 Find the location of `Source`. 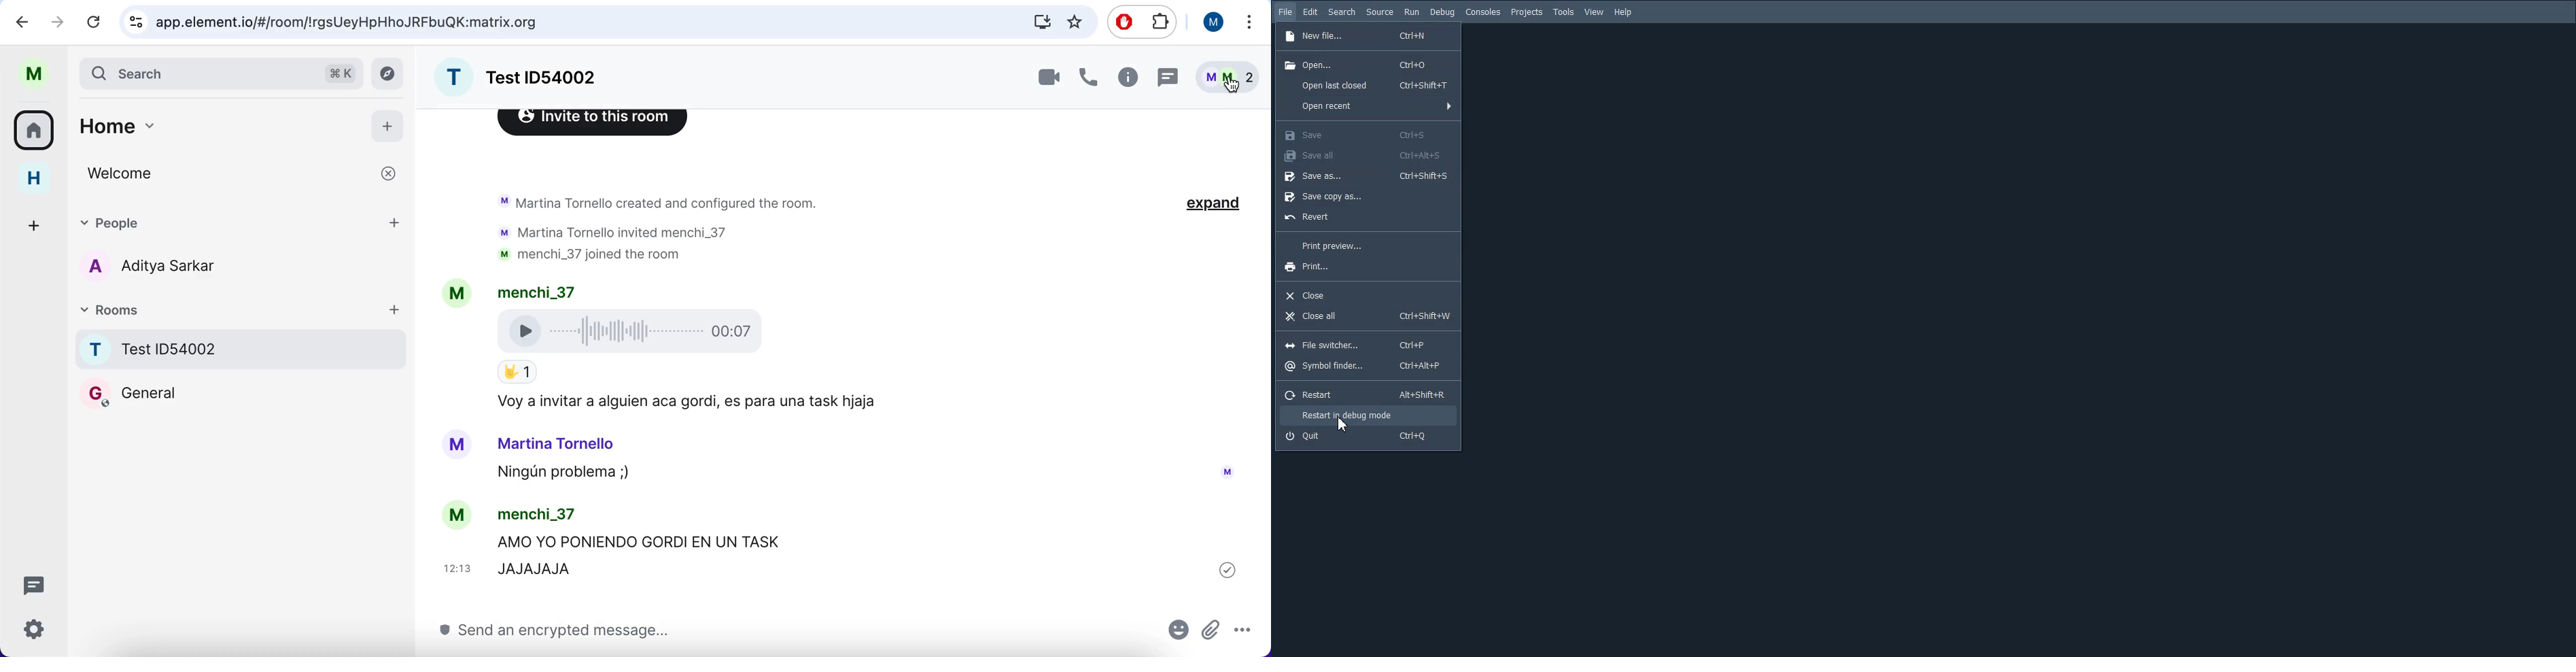

Source is located at coordinates (1380, 12).